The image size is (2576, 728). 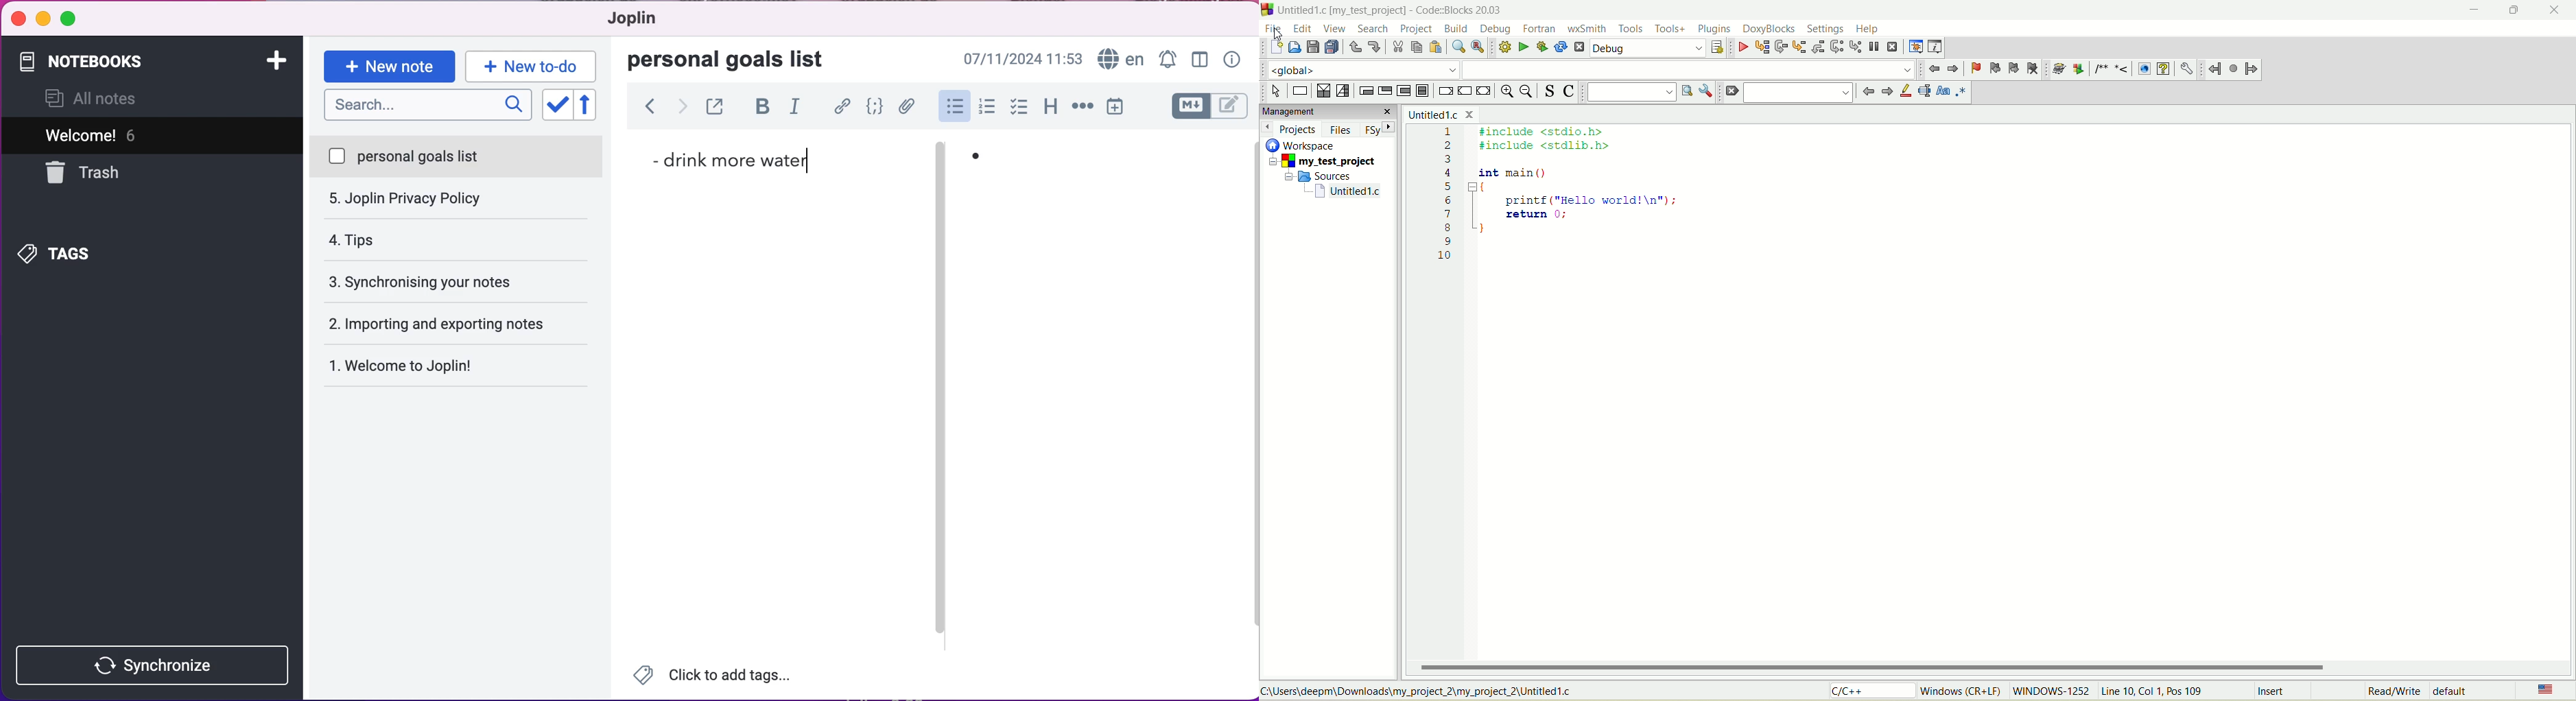 I want to click on bullet, so click(x=991, y=157).